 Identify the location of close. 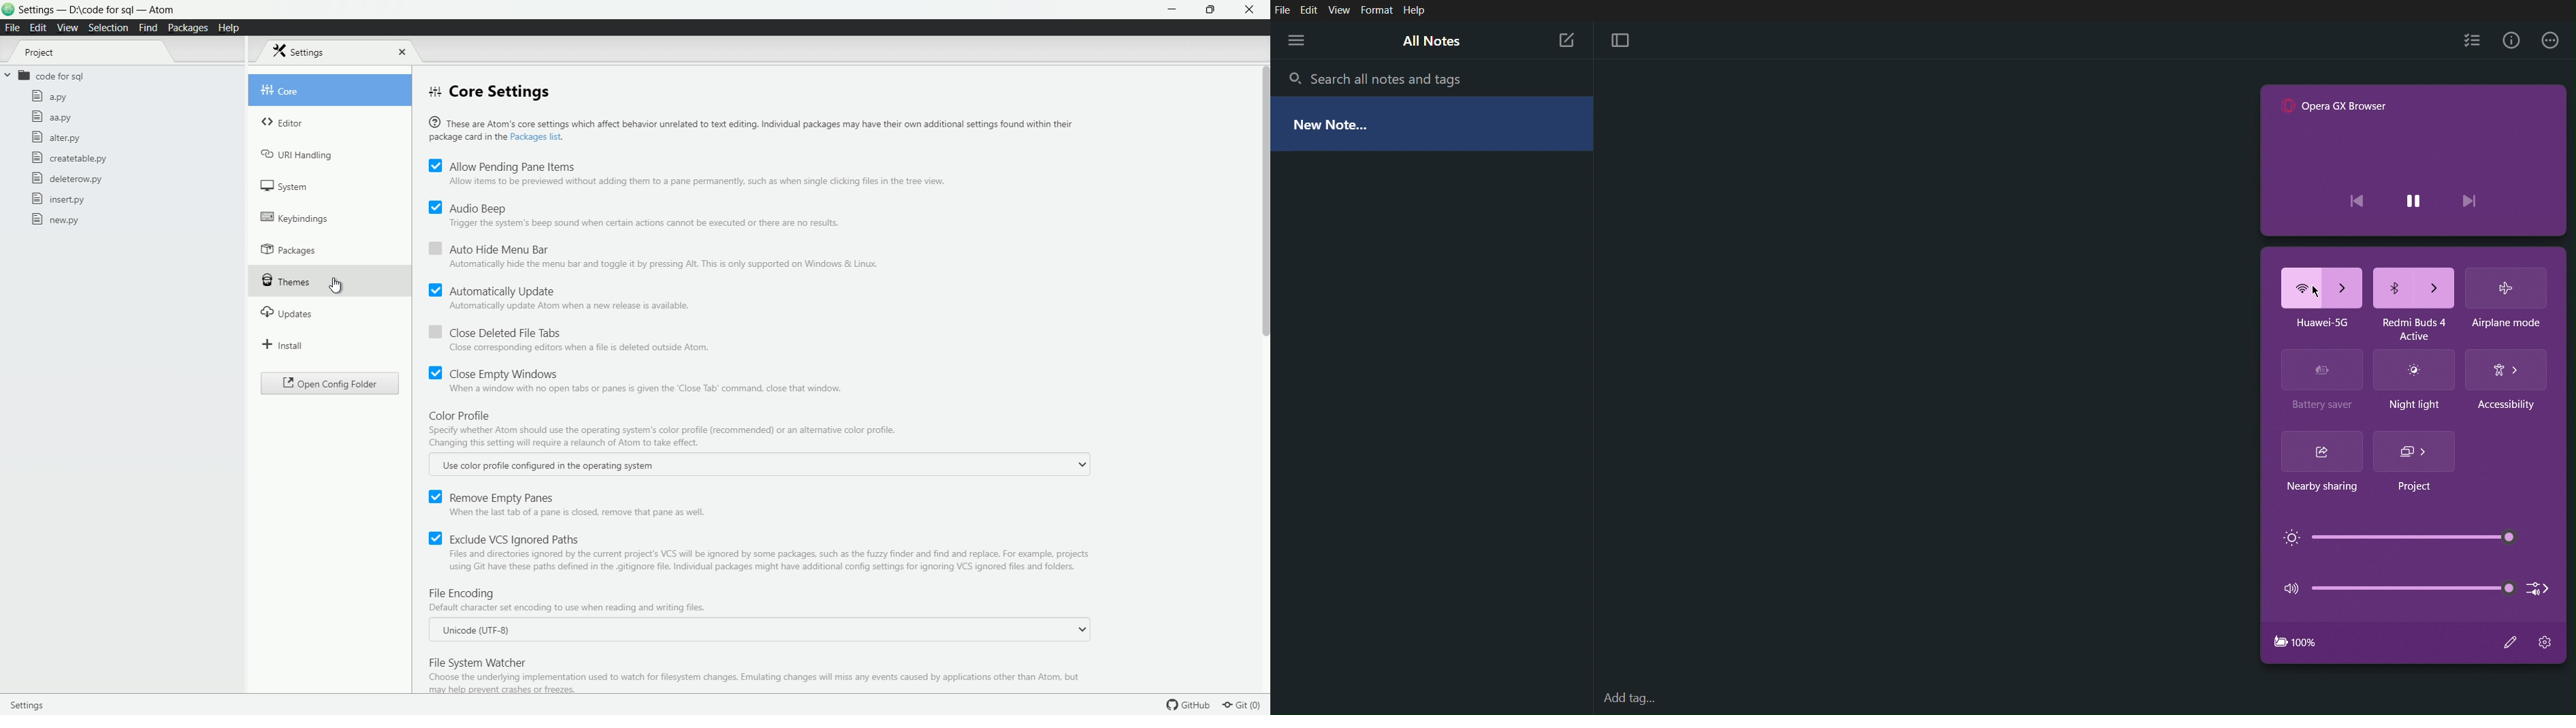
(400, 52).